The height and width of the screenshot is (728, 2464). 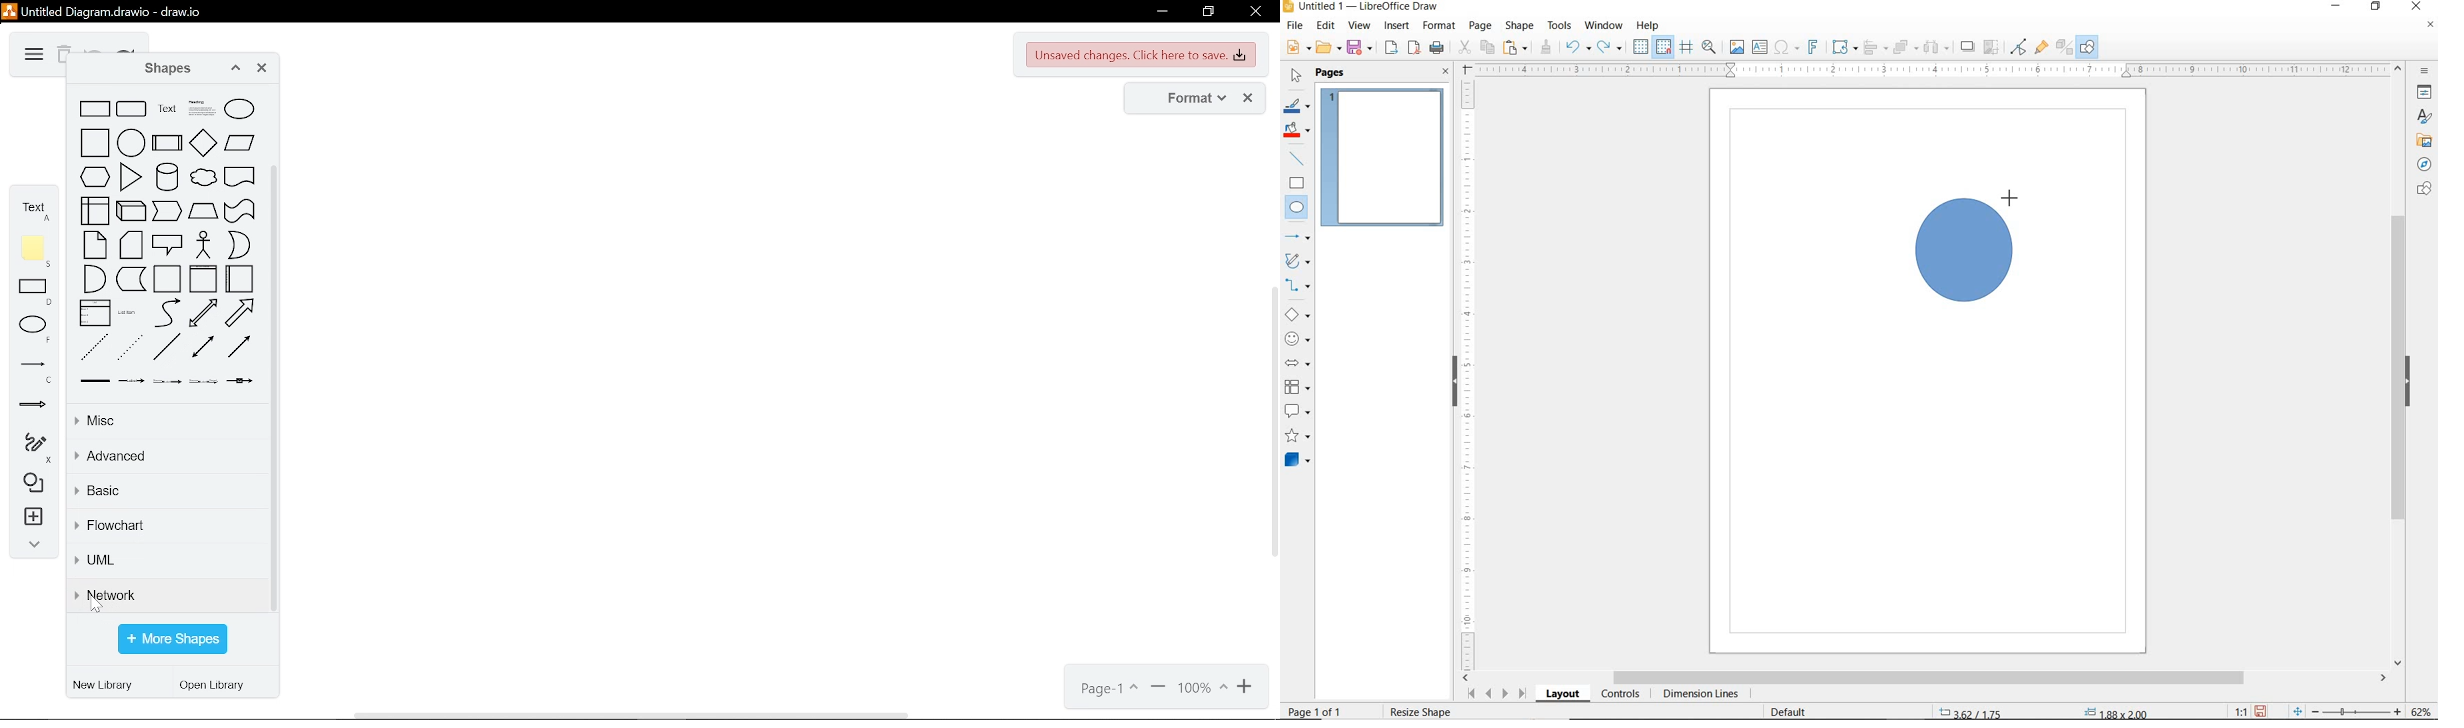 I want to click on square, so click(x=95, y=142).